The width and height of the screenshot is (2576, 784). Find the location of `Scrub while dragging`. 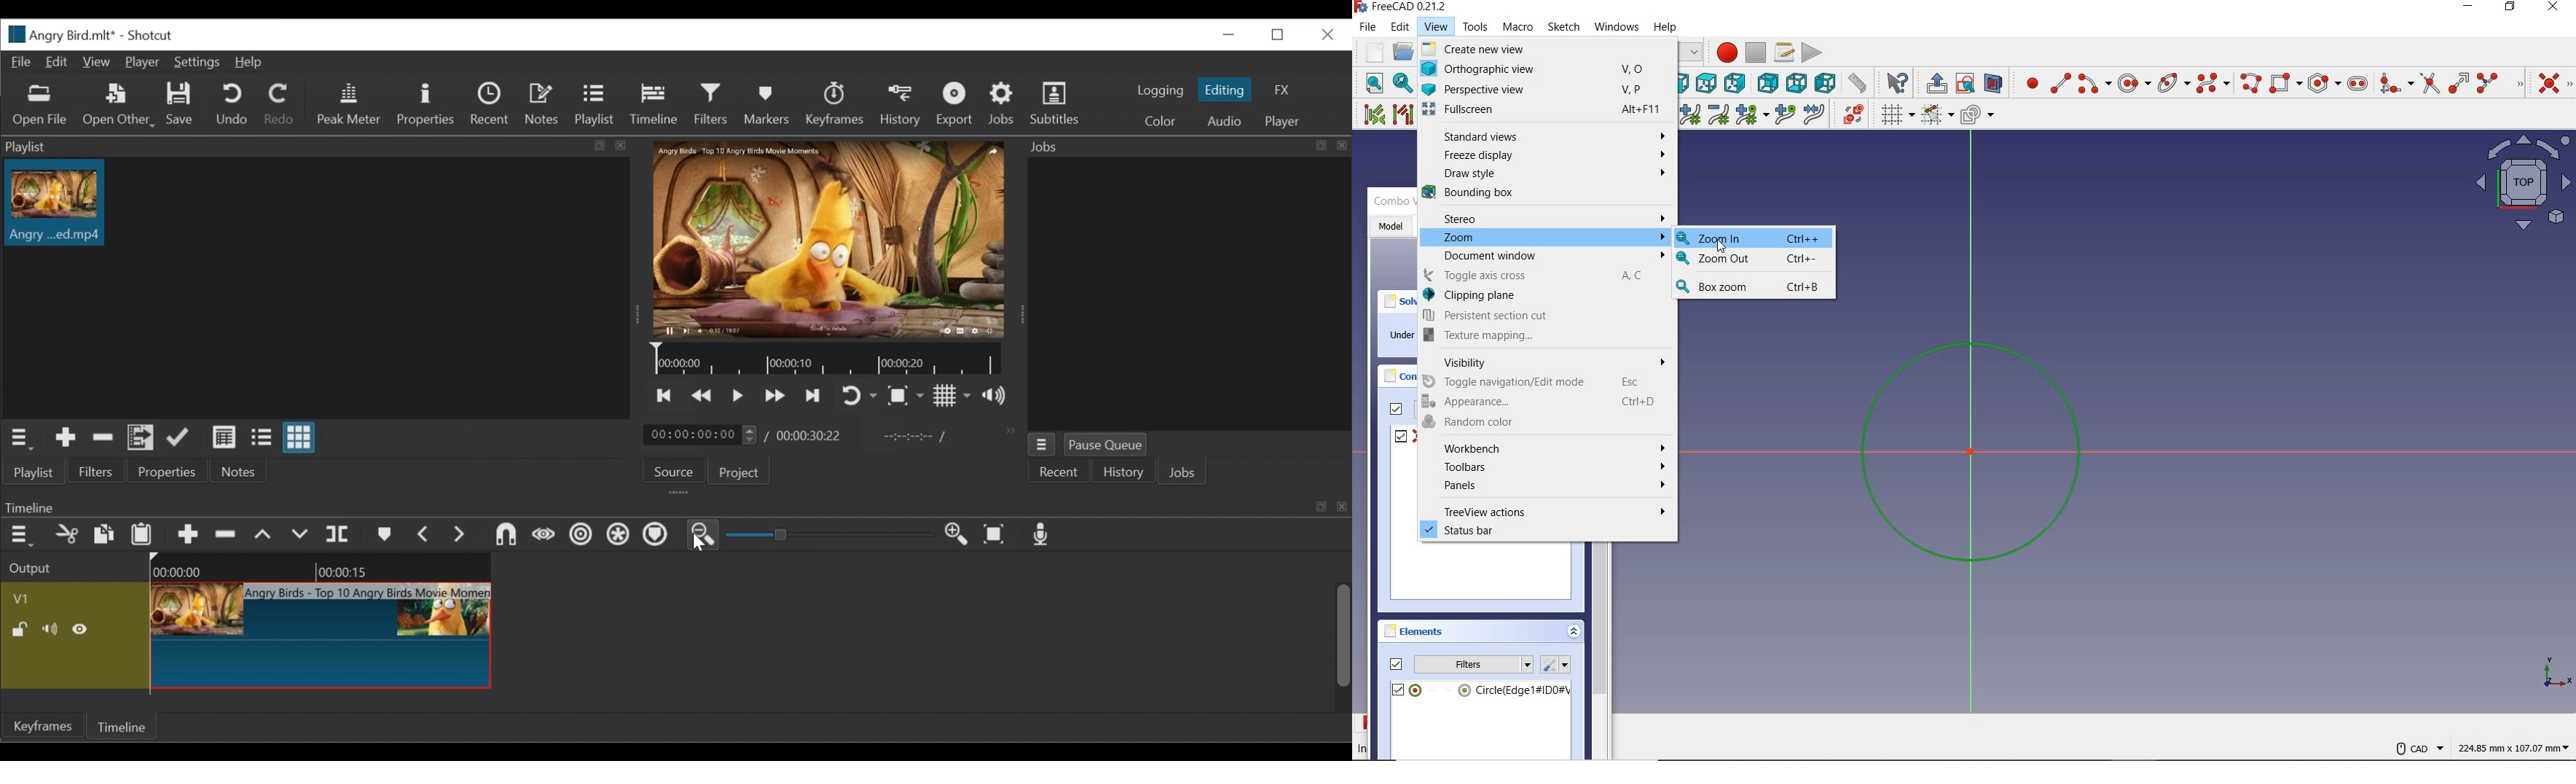

Scrub while dragging is located at coordinates (544, 536).